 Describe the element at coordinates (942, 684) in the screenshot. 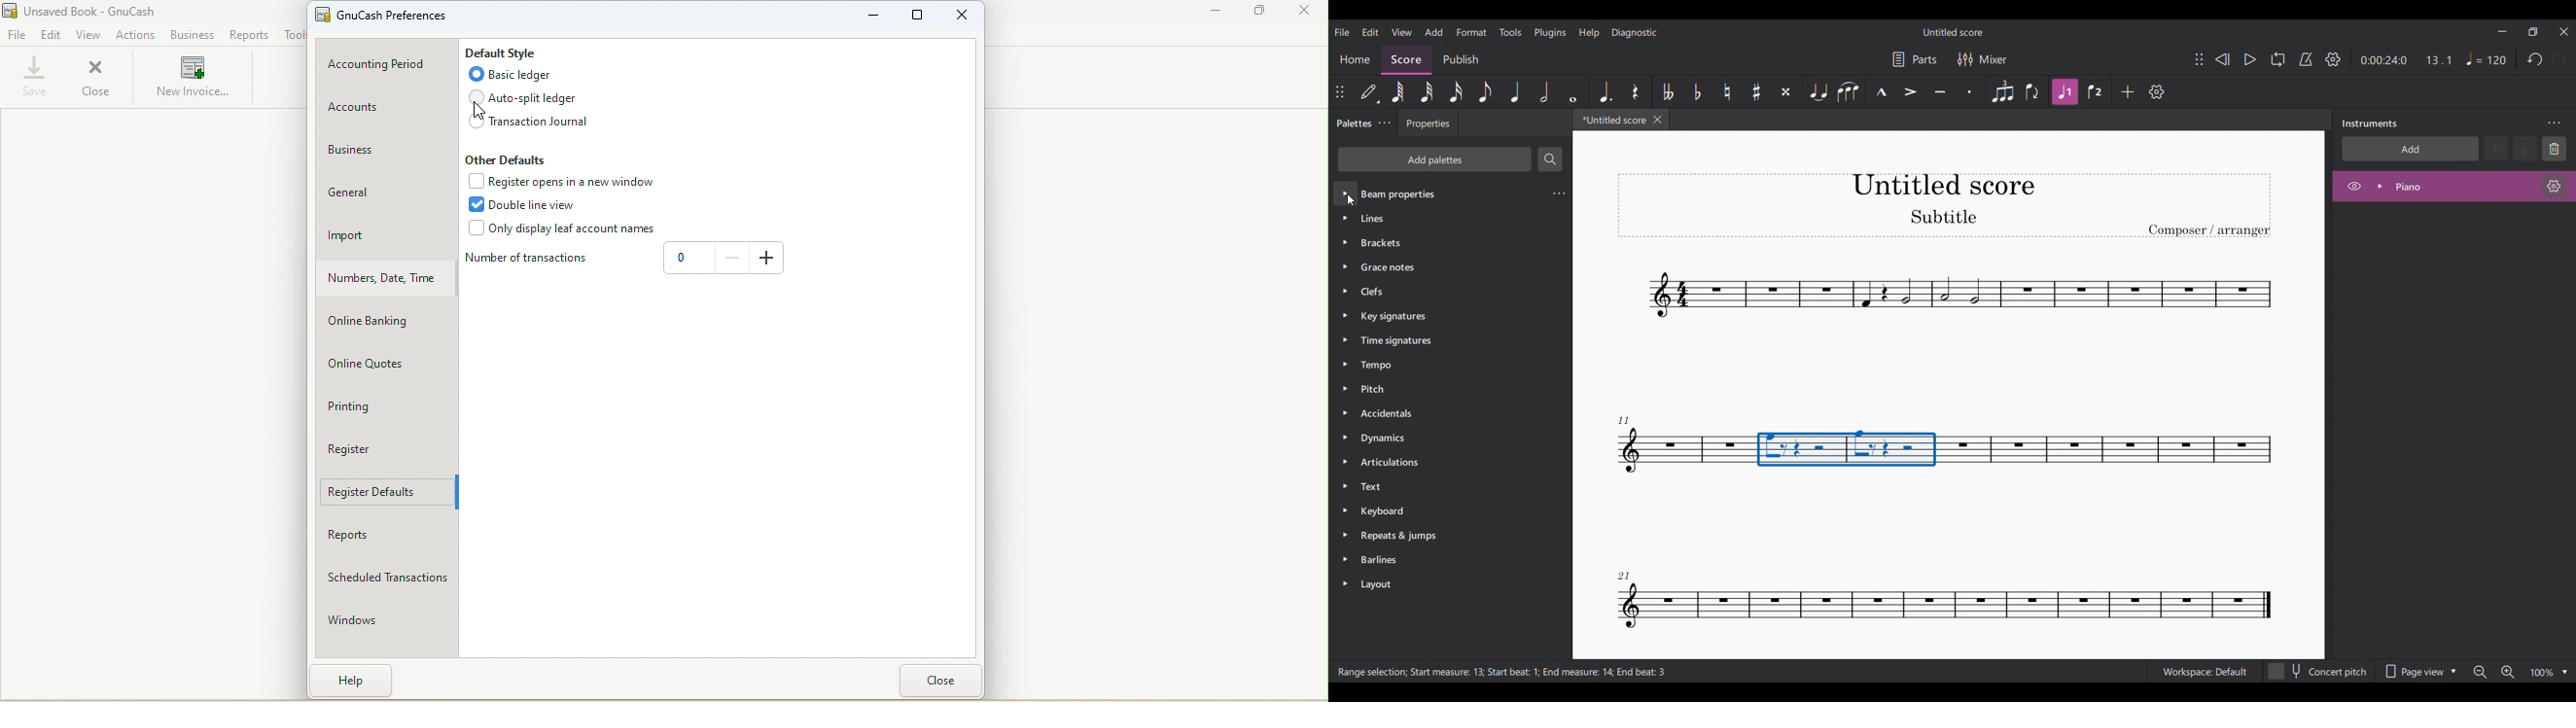

I see `Close` at that location.